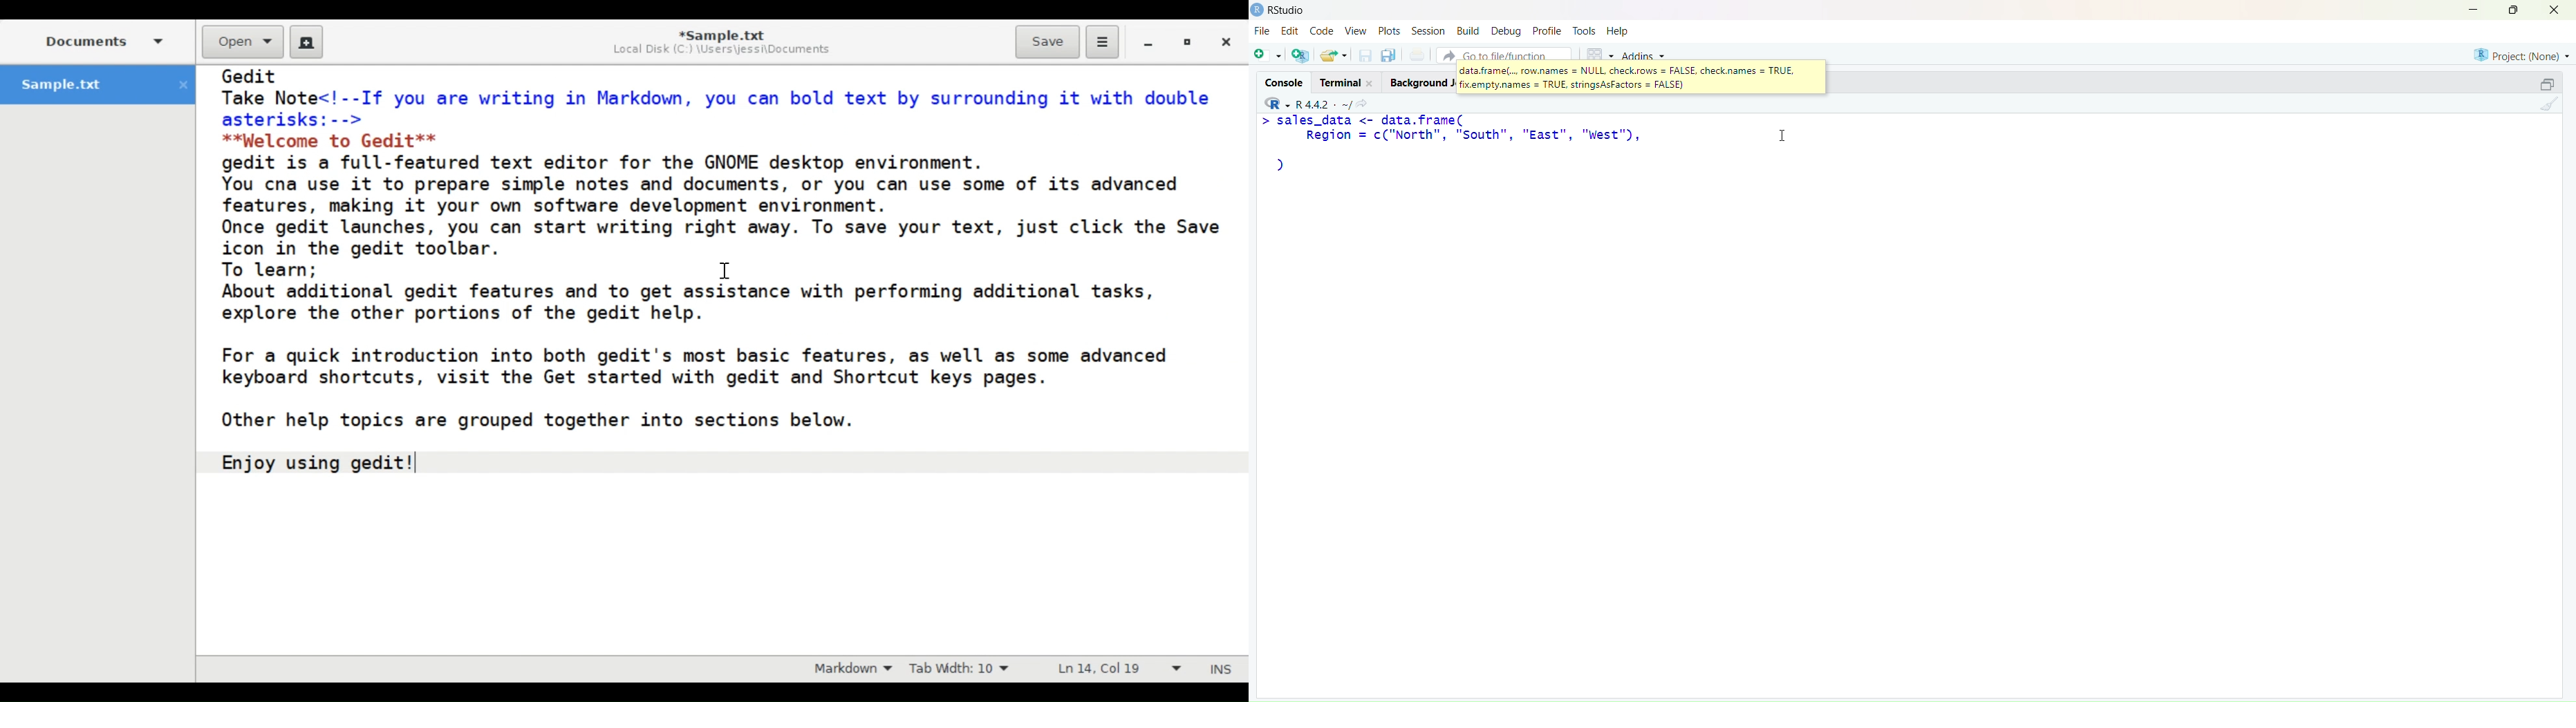 The width and height of the screenshot is (2576, 728). Describe the element at coordinates (2540, 83) in the screenshot. I see `maximise` at that location.